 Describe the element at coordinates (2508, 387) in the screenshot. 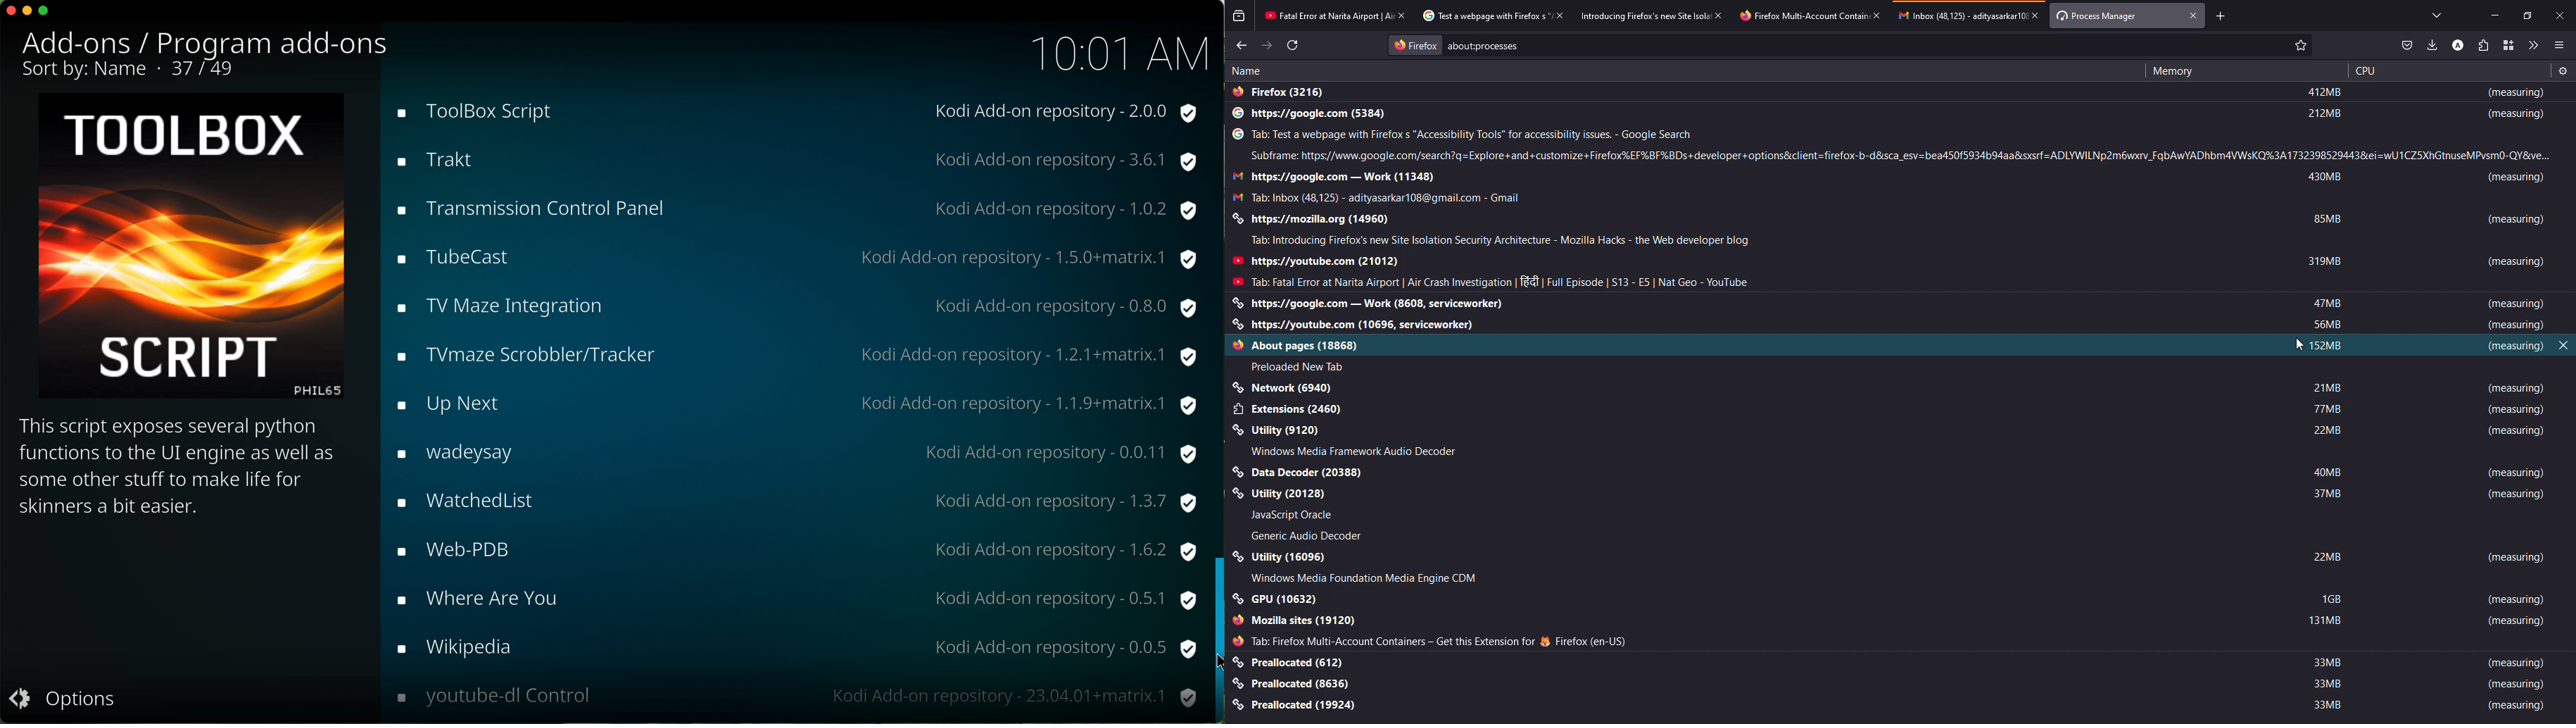

I see `measuring` at that location.